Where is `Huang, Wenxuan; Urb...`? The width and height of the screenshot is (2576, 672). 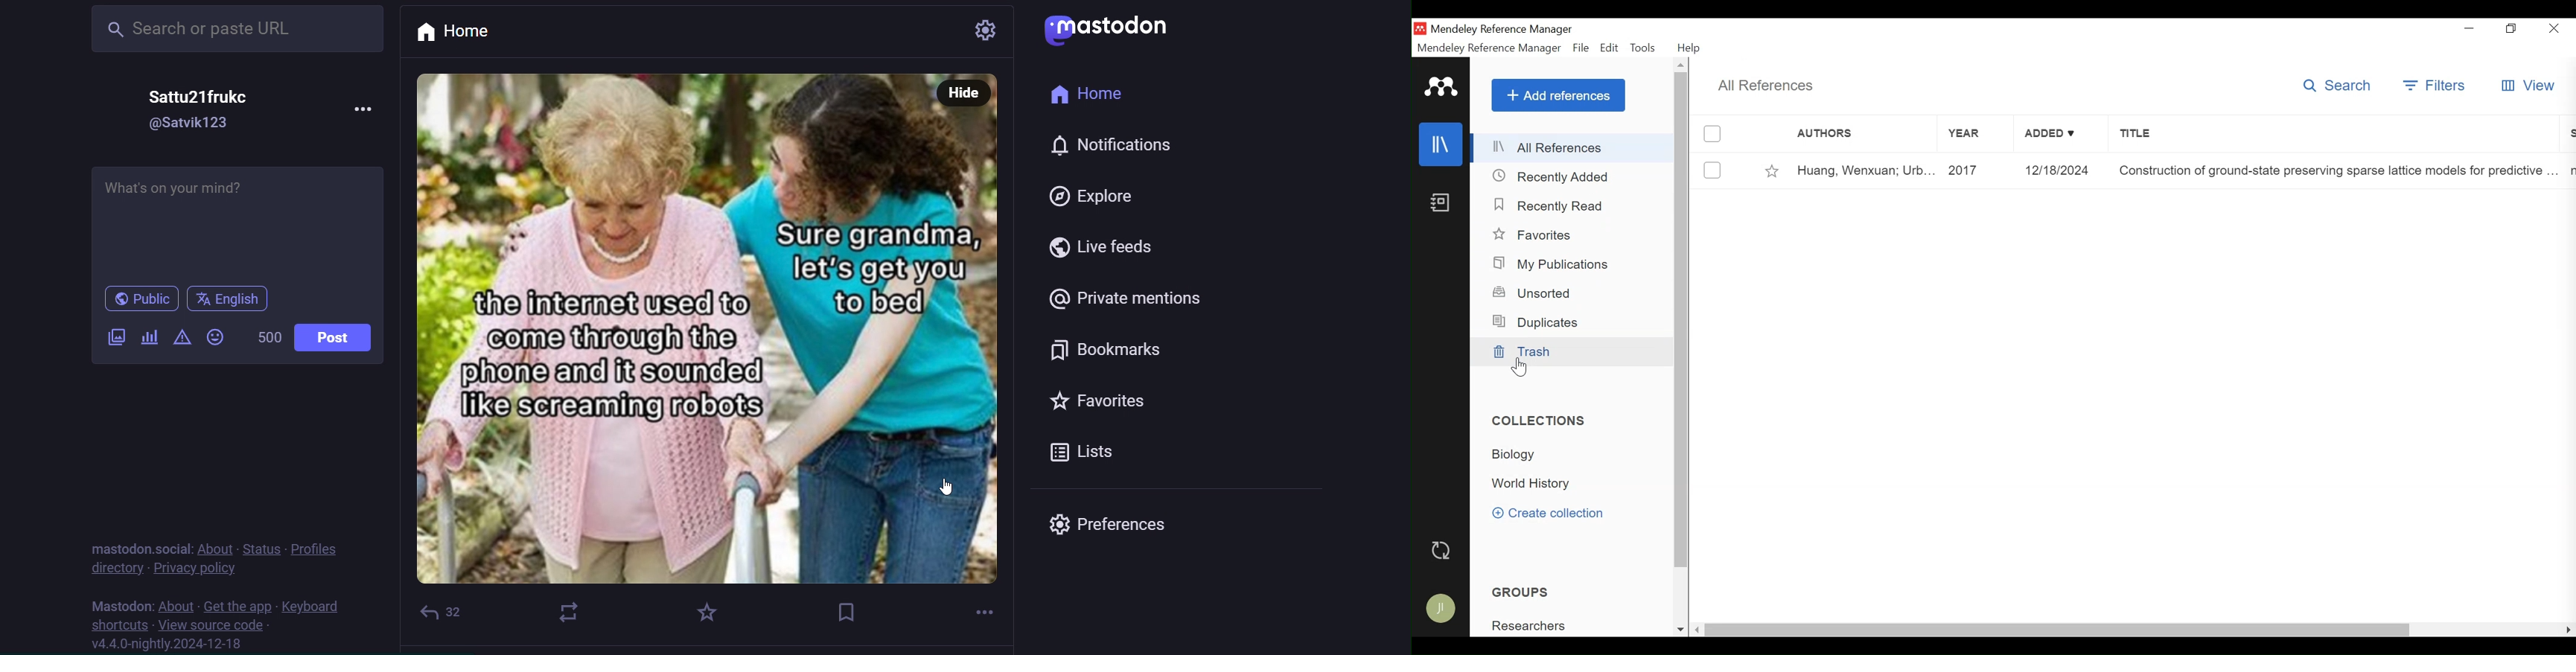
Huang, Wenxuan; Urb... is located at coordinates (1868, 172).